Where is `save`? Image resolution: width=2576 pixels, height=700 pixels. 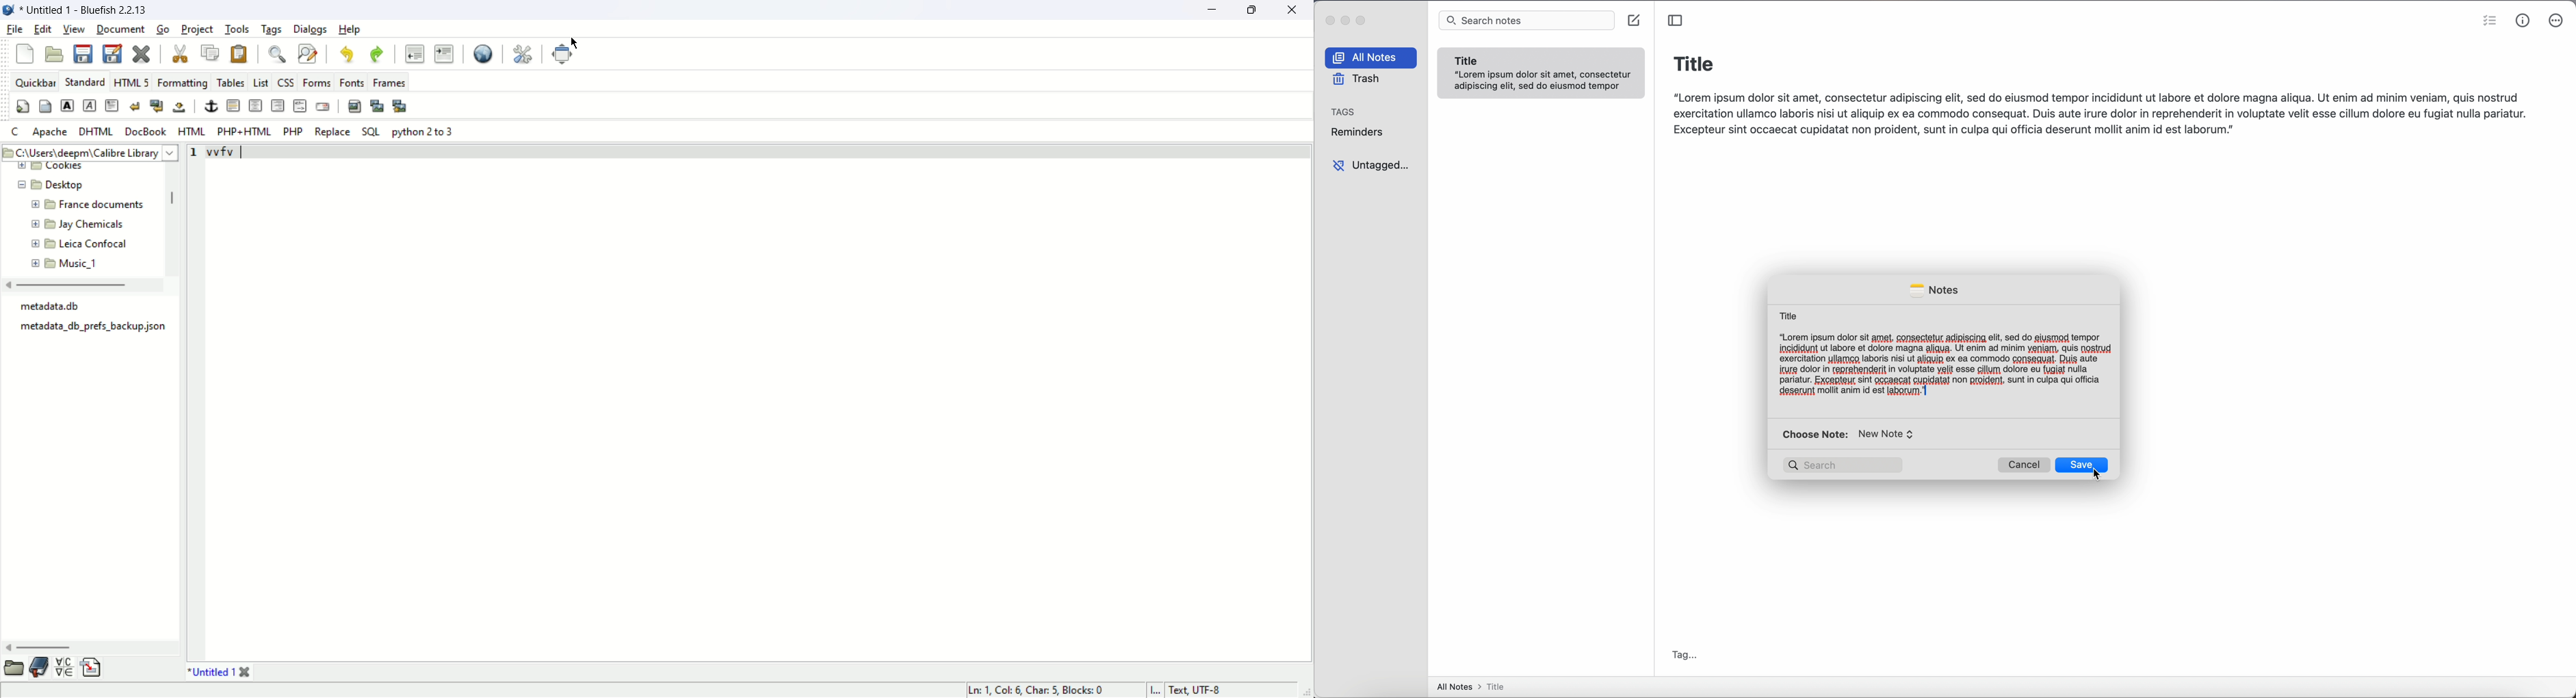 save is located at coordinates (81, 53).